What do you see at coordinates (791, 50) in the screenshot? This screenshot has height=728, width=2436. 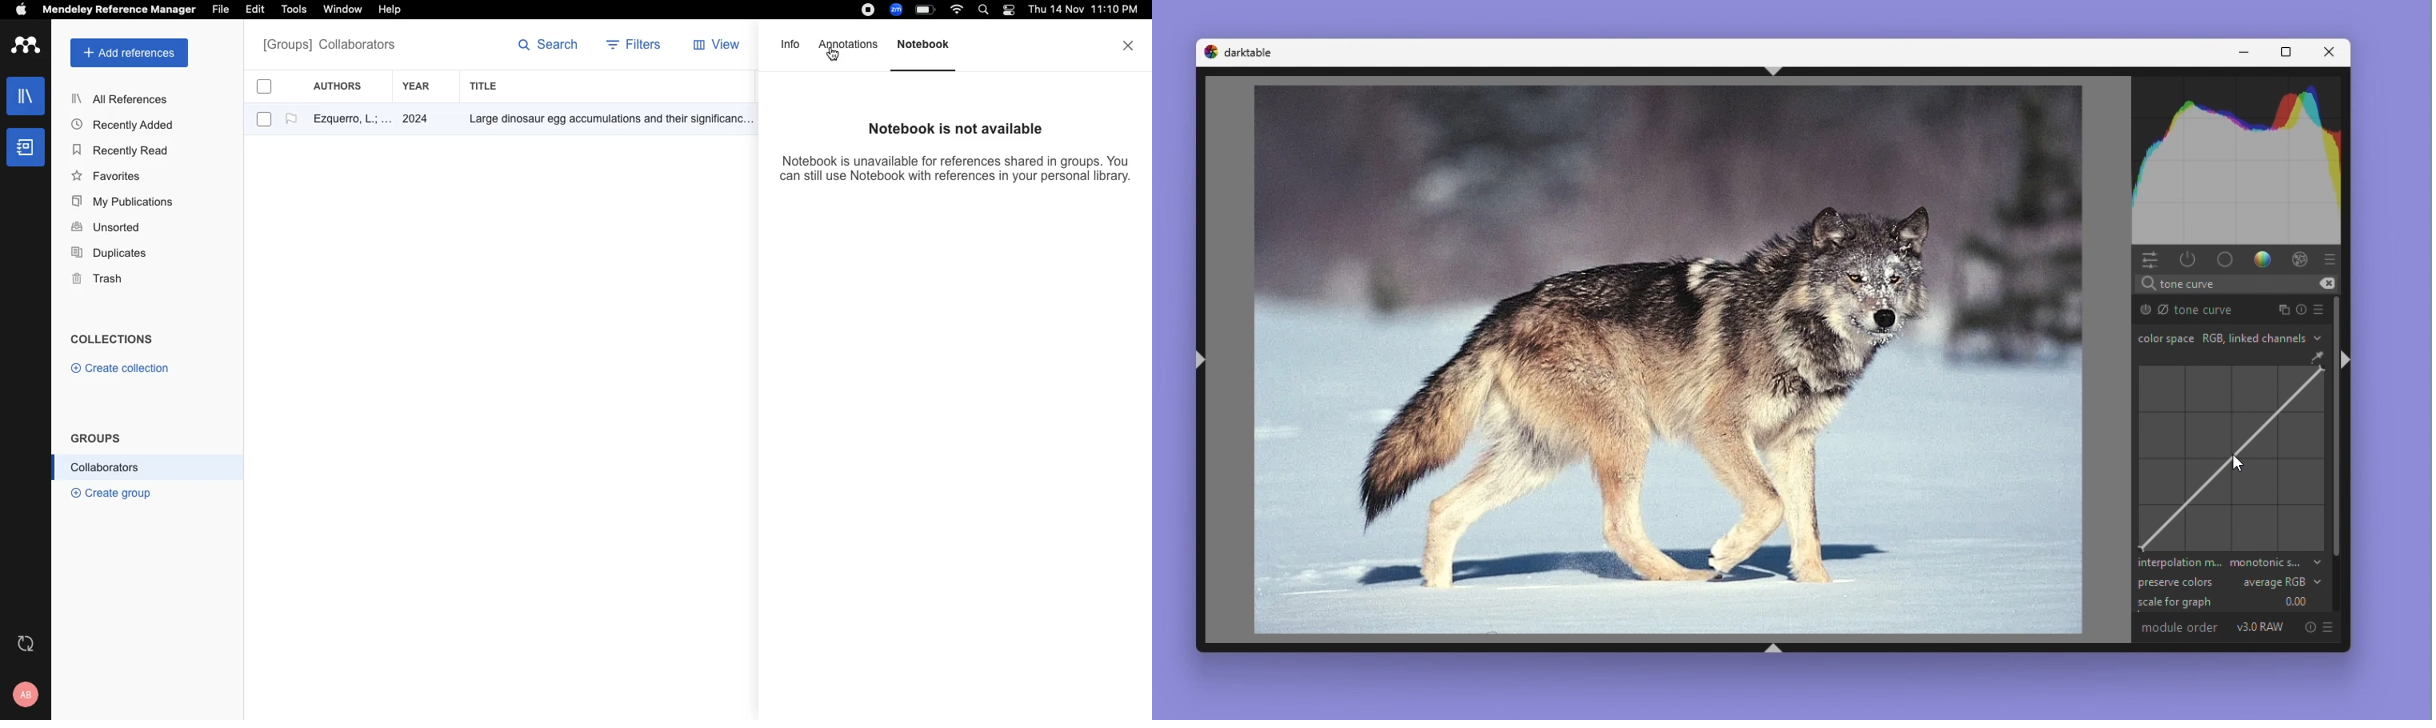 I see `info` at bounding box center [791, 50].